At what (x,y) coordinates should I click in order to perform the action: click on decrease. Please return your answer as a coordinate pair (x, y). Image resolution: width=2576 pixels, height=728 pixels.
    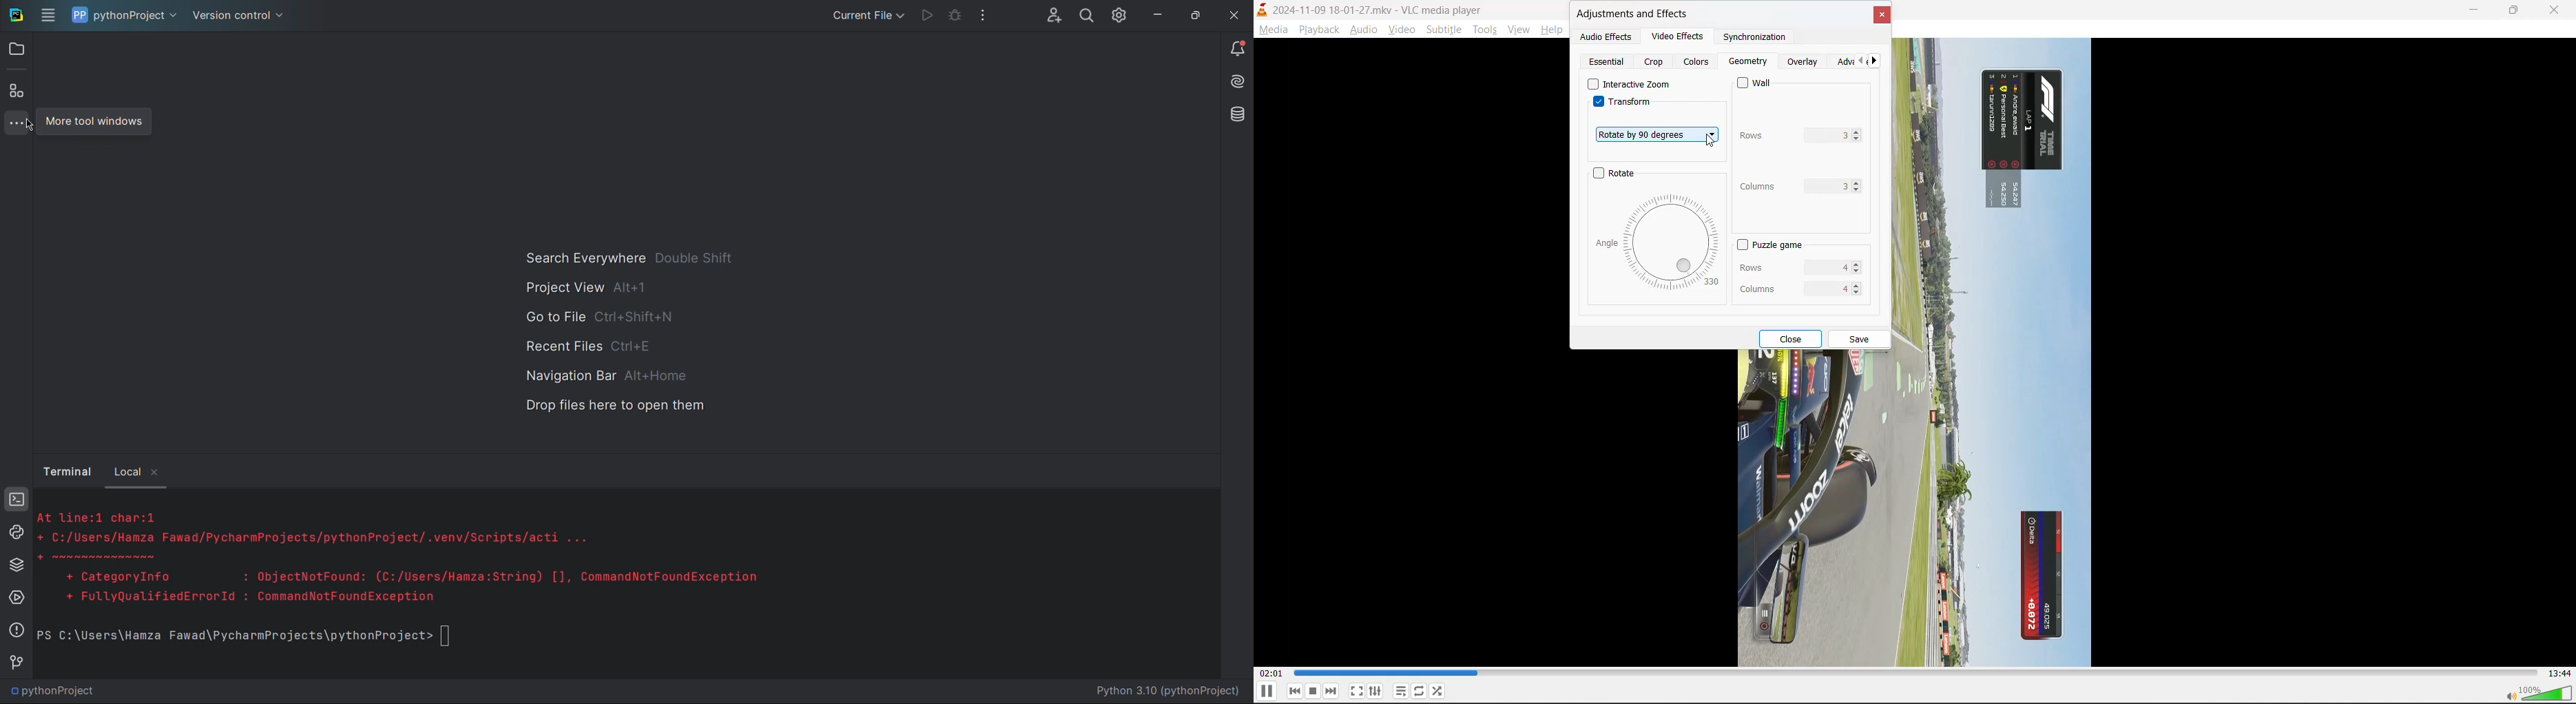
    Looking at the image, I should click on (1859, 140).